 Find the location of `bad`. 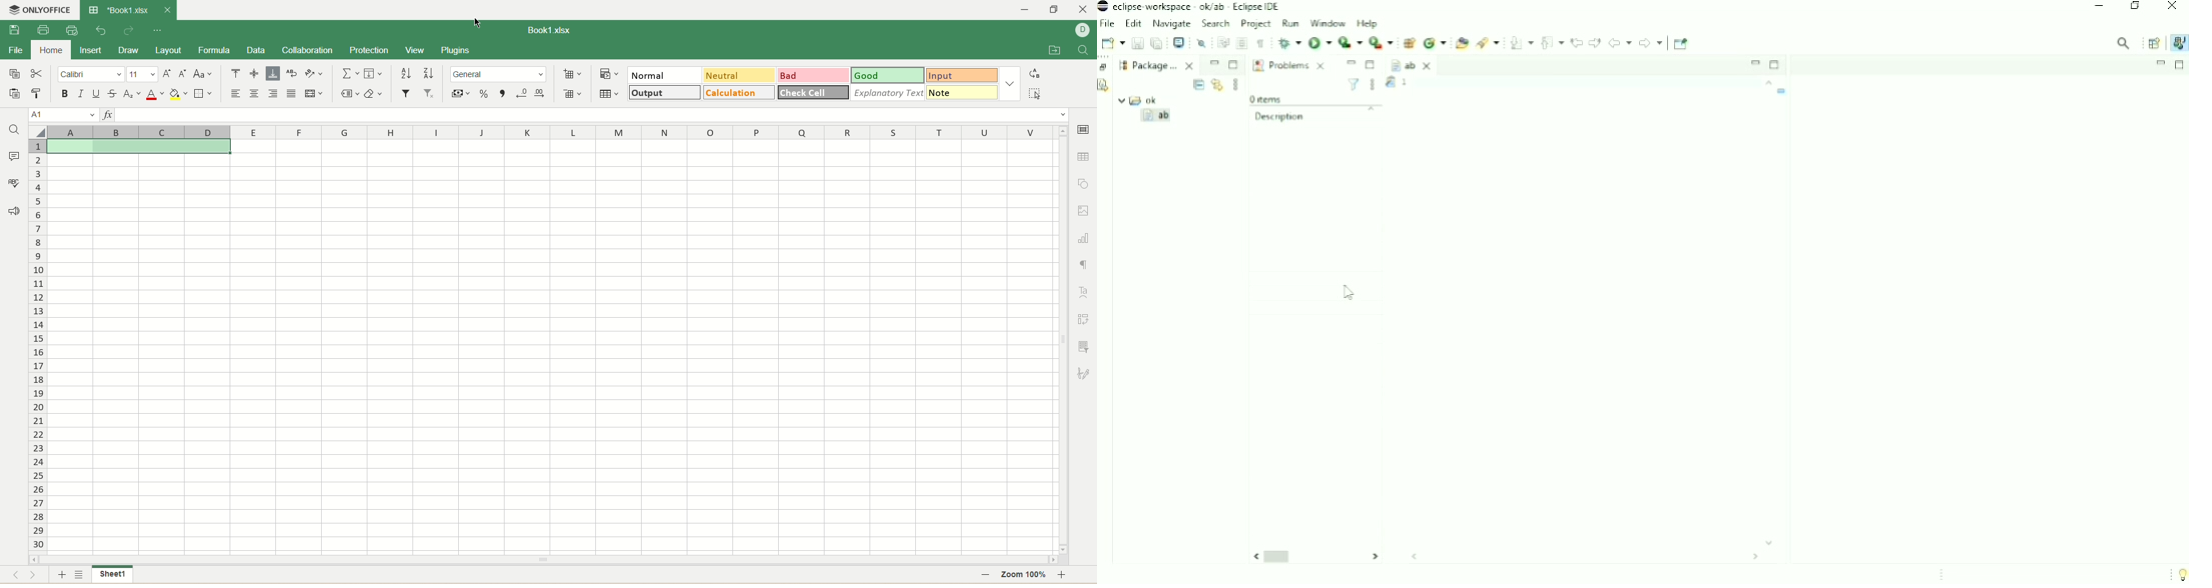

bad is located at coordinates (815, 75).